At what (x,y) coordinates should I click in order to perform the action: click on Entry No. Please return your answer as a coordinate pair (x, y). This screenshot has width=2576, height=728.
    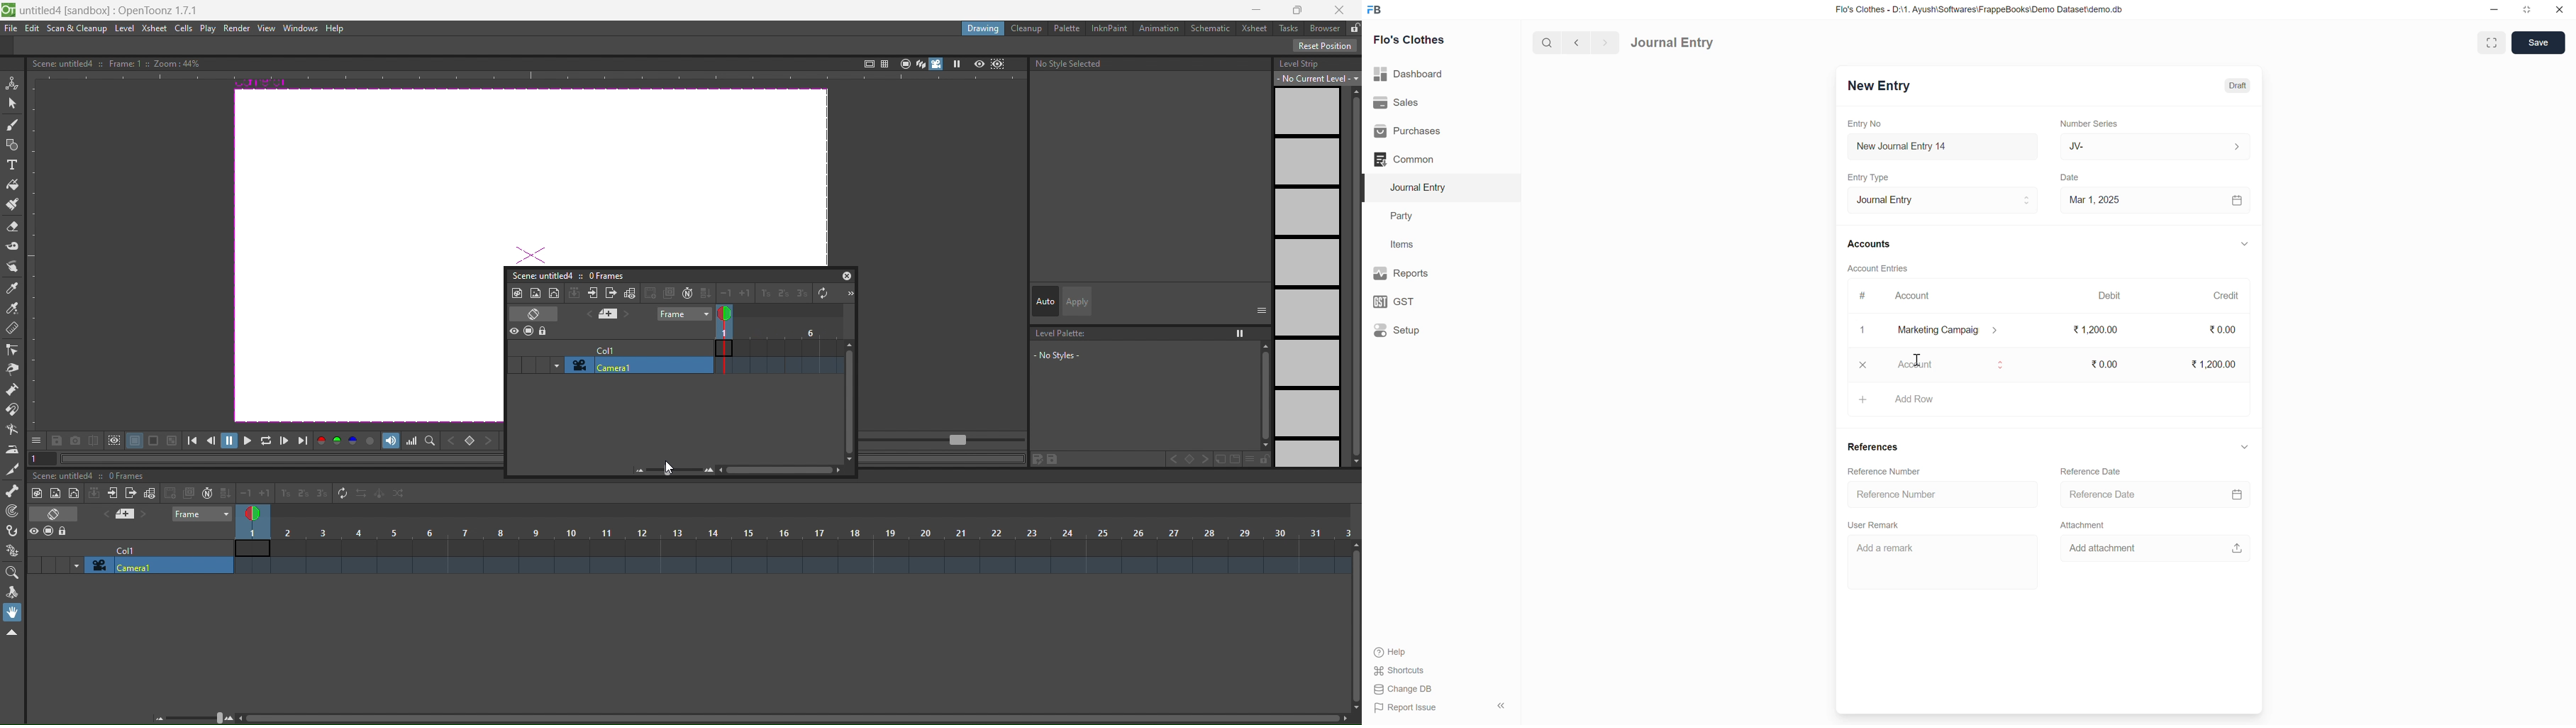
    Looking at the image, I should click on (1867, 124).